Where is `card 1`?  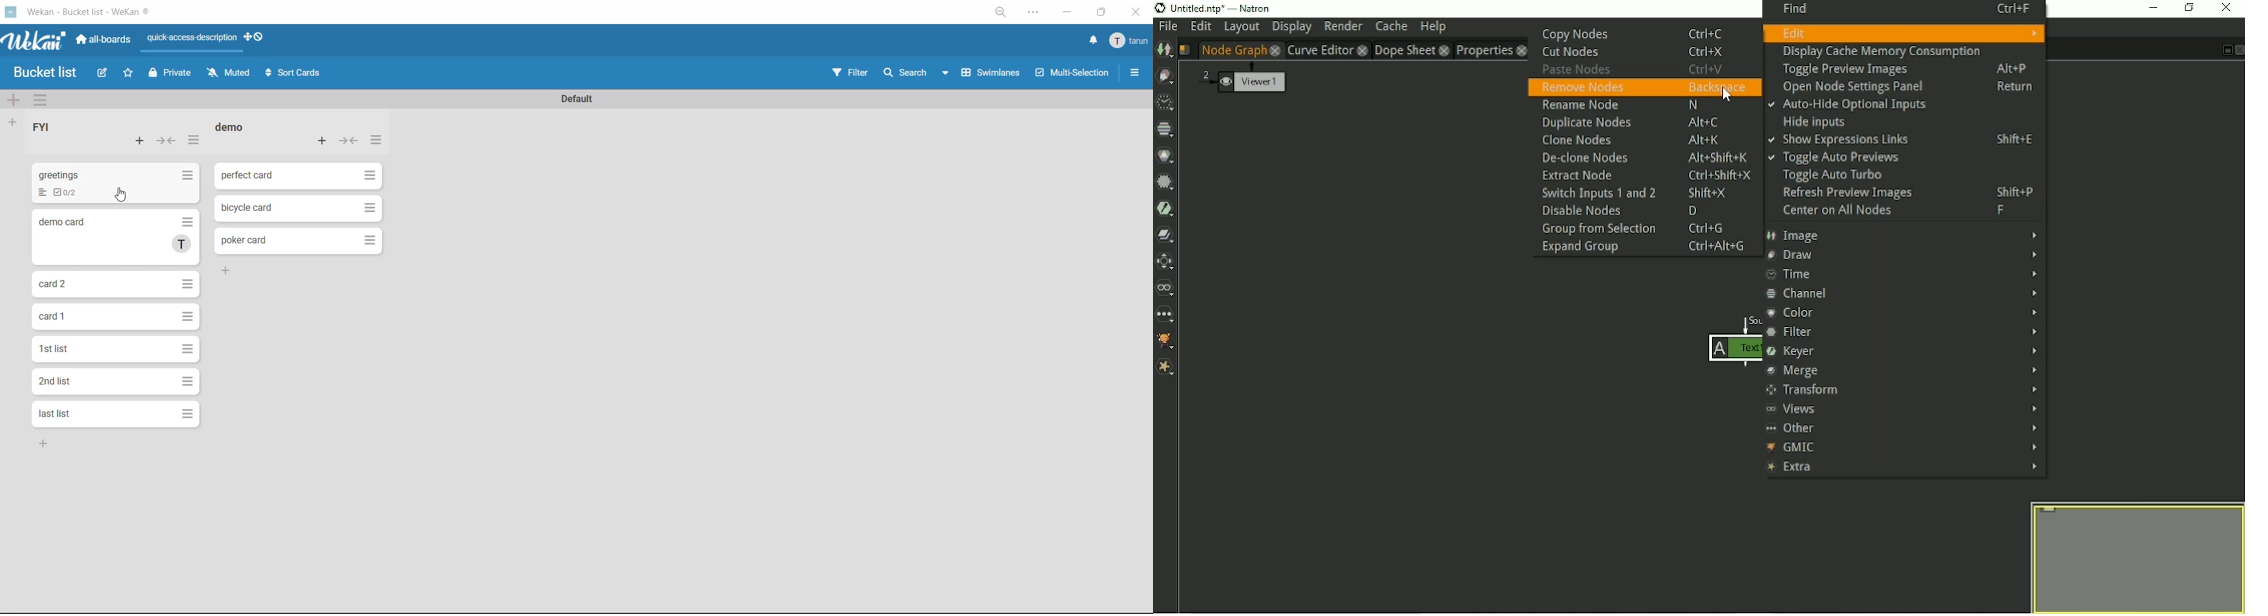 card 1 is located at coordinates (298, 177).